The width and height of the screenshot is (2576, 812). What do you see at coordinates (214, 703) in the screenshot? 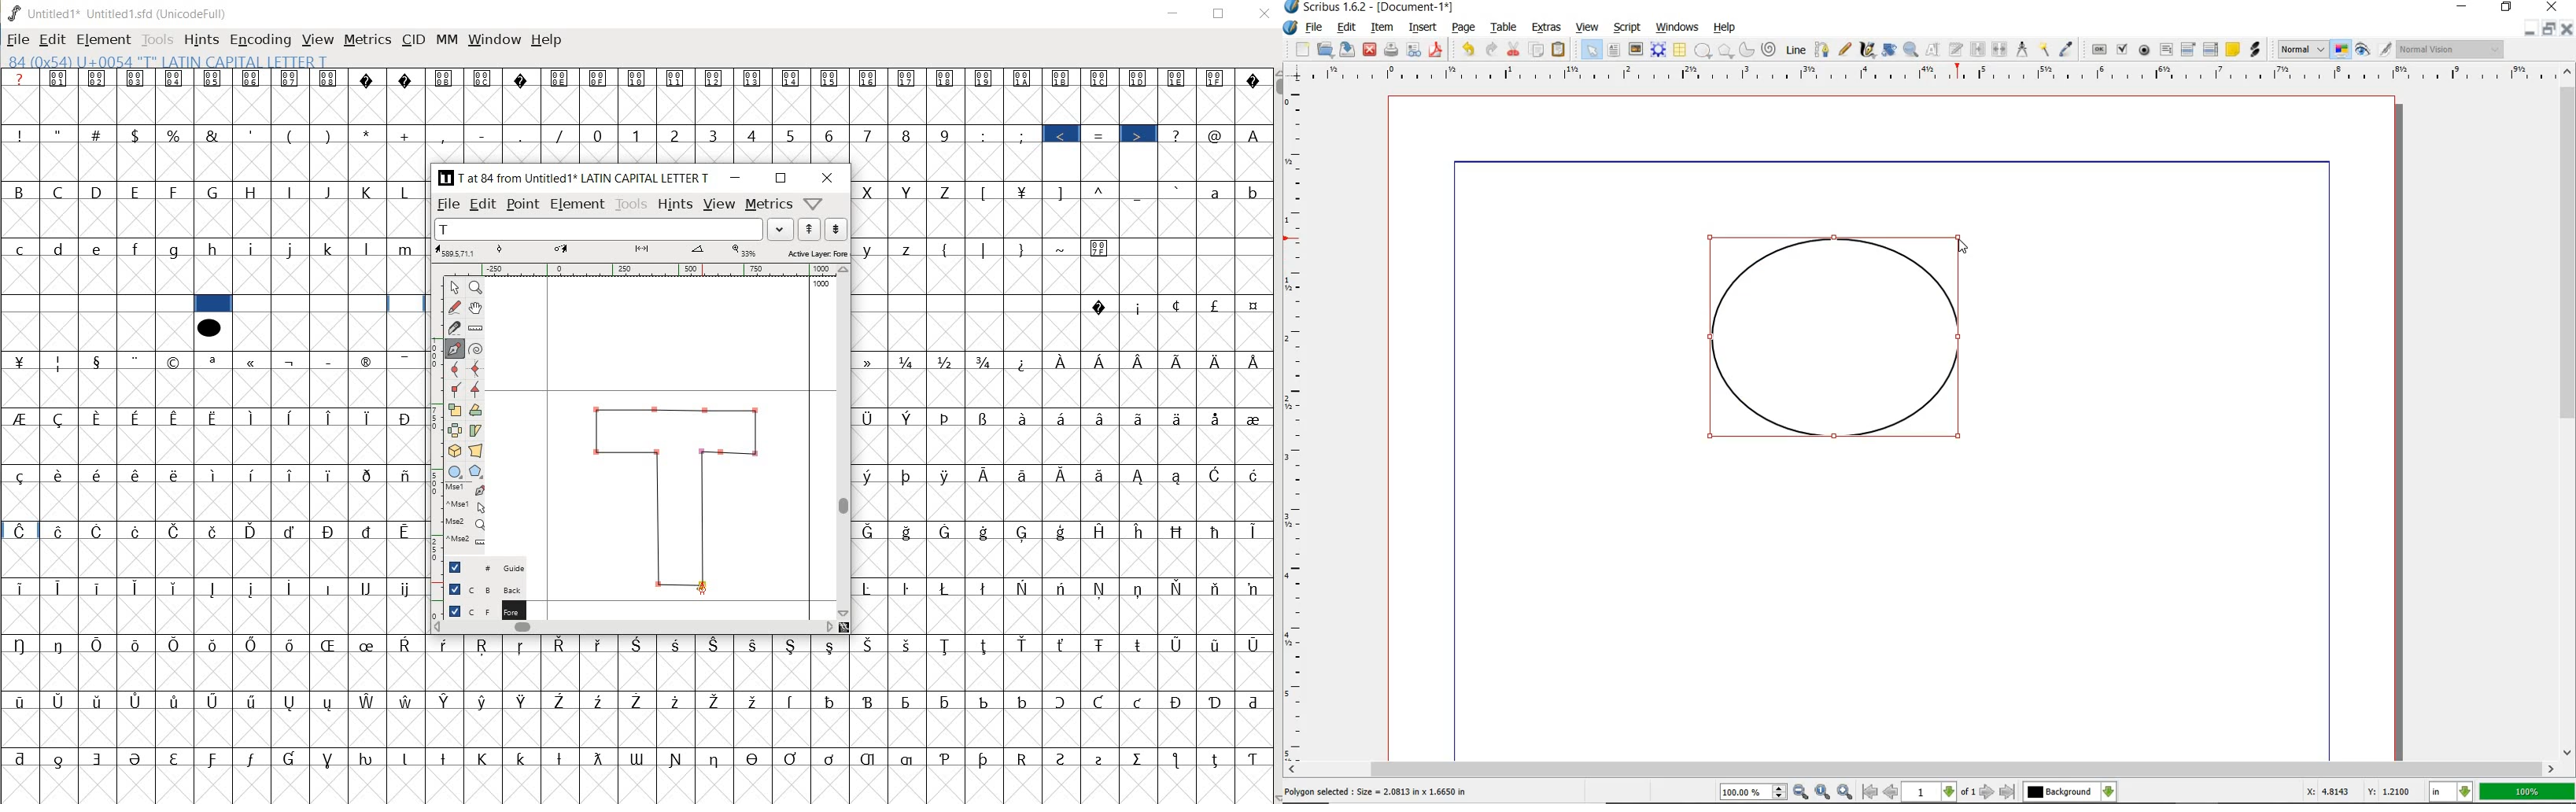
I see `Symbol` at bounding box center [214, 703].